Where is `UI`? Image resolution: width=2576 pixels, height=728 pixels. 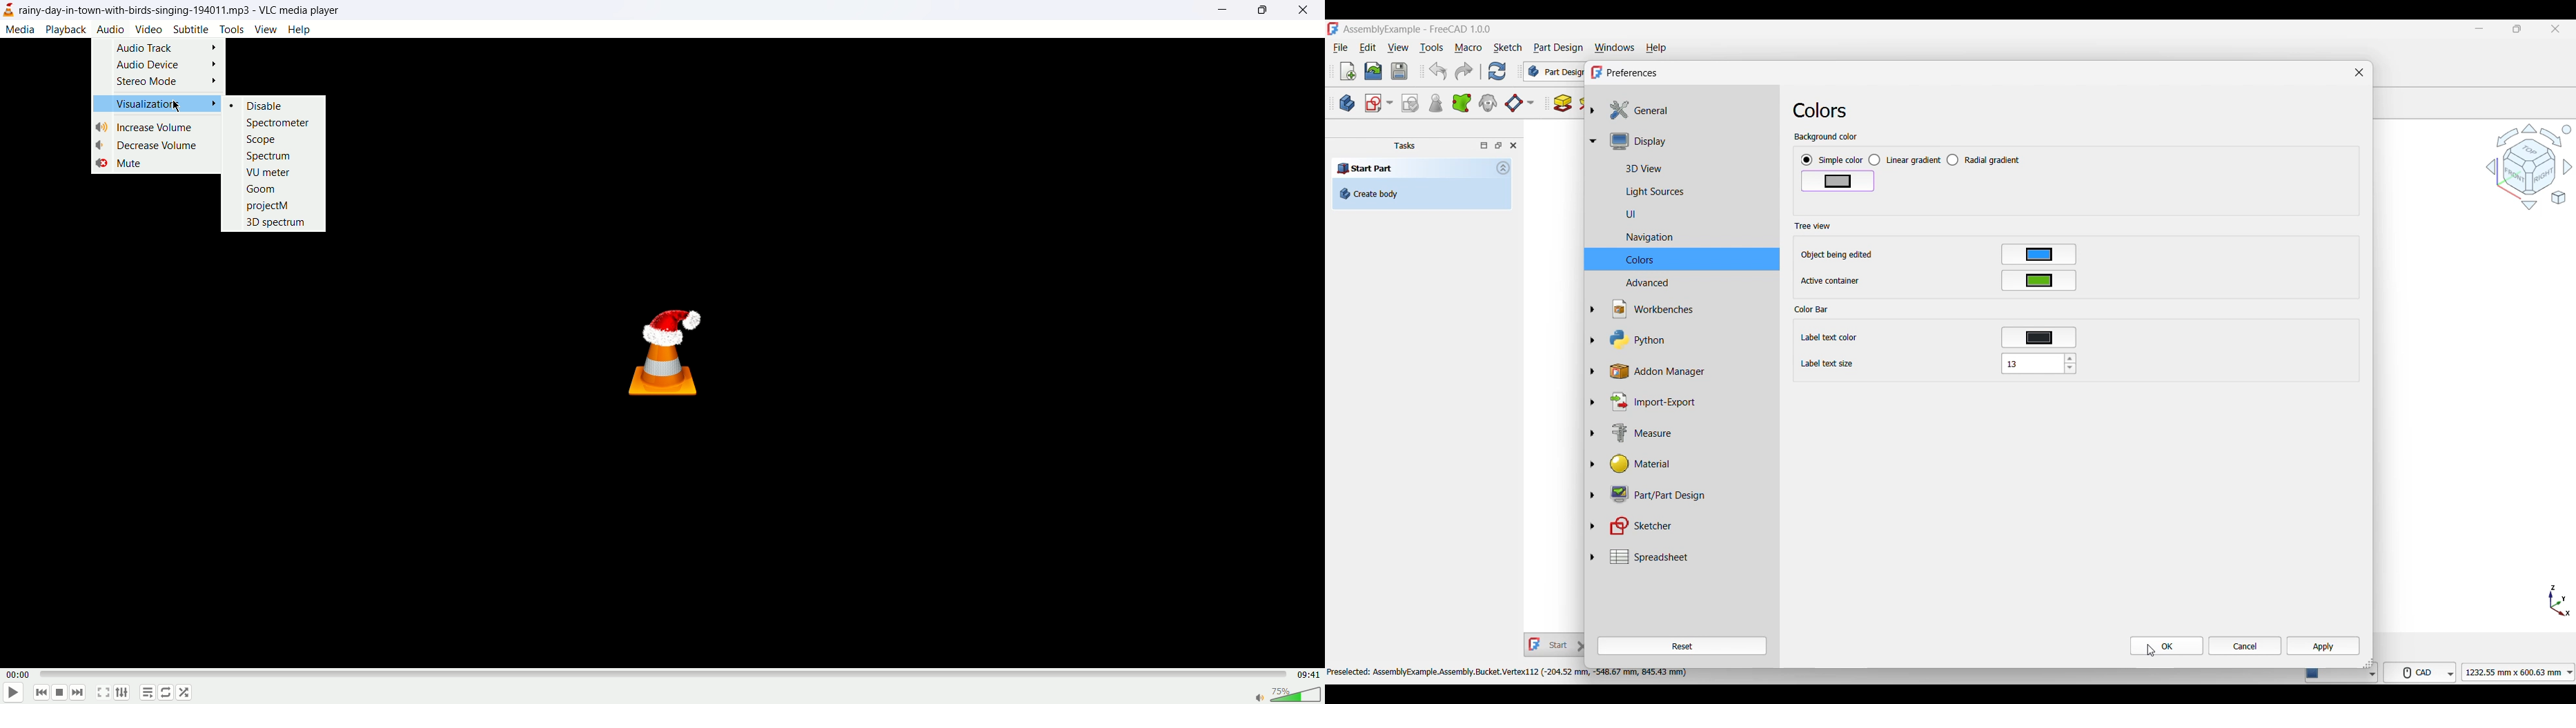
UI is located at coordinates (1689, 214).